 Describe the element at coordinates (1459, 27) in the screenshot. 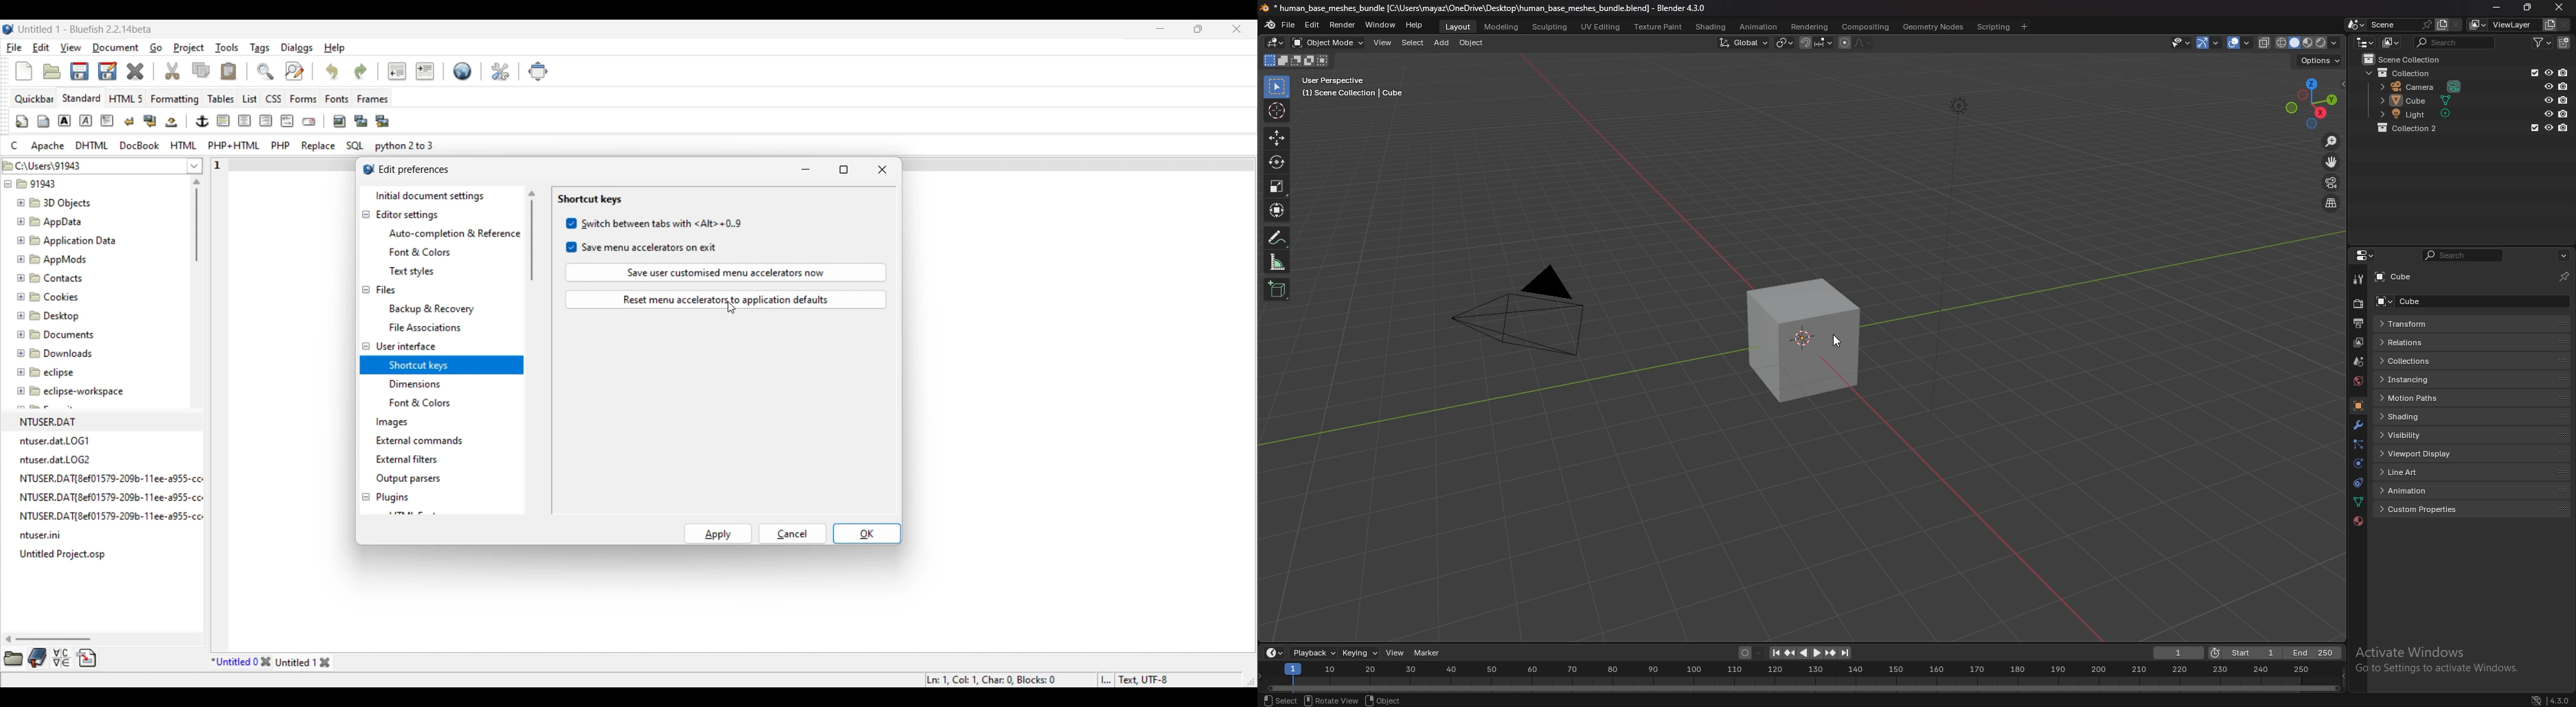

I see `layout` at that location.